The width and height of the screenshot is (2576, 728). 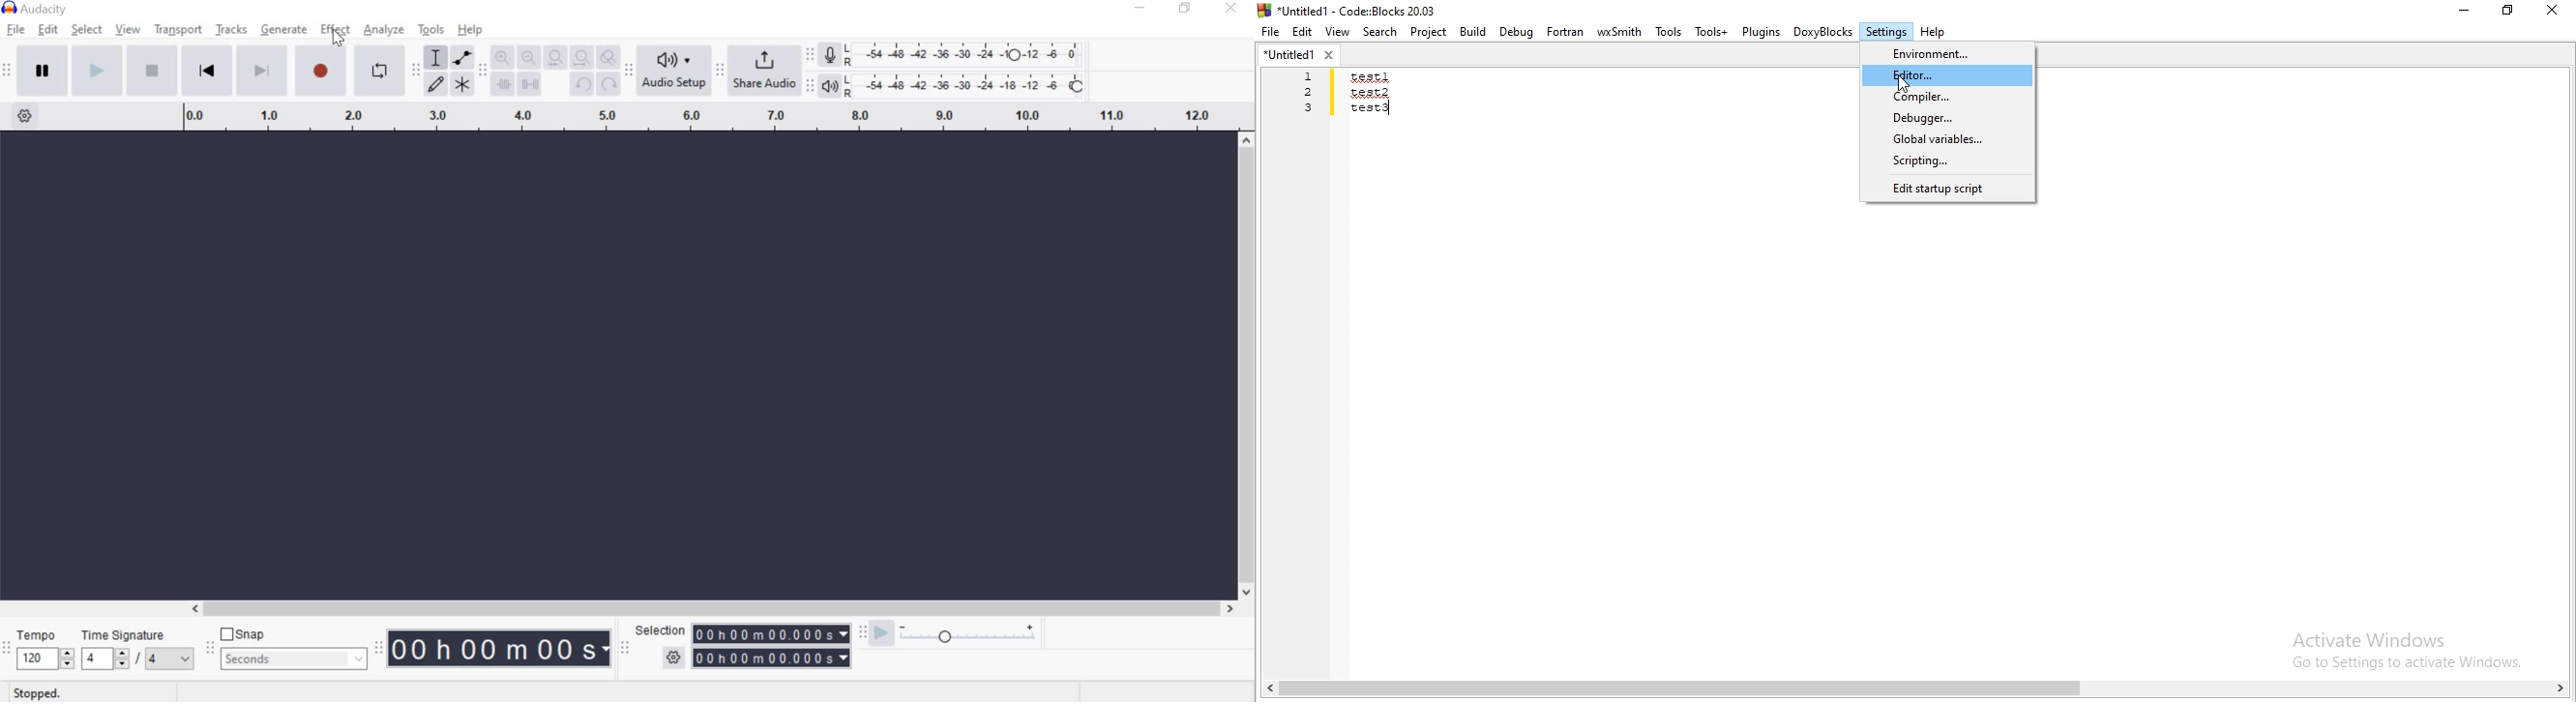 I want to click on Zoom In, so click(x=503, y=58).